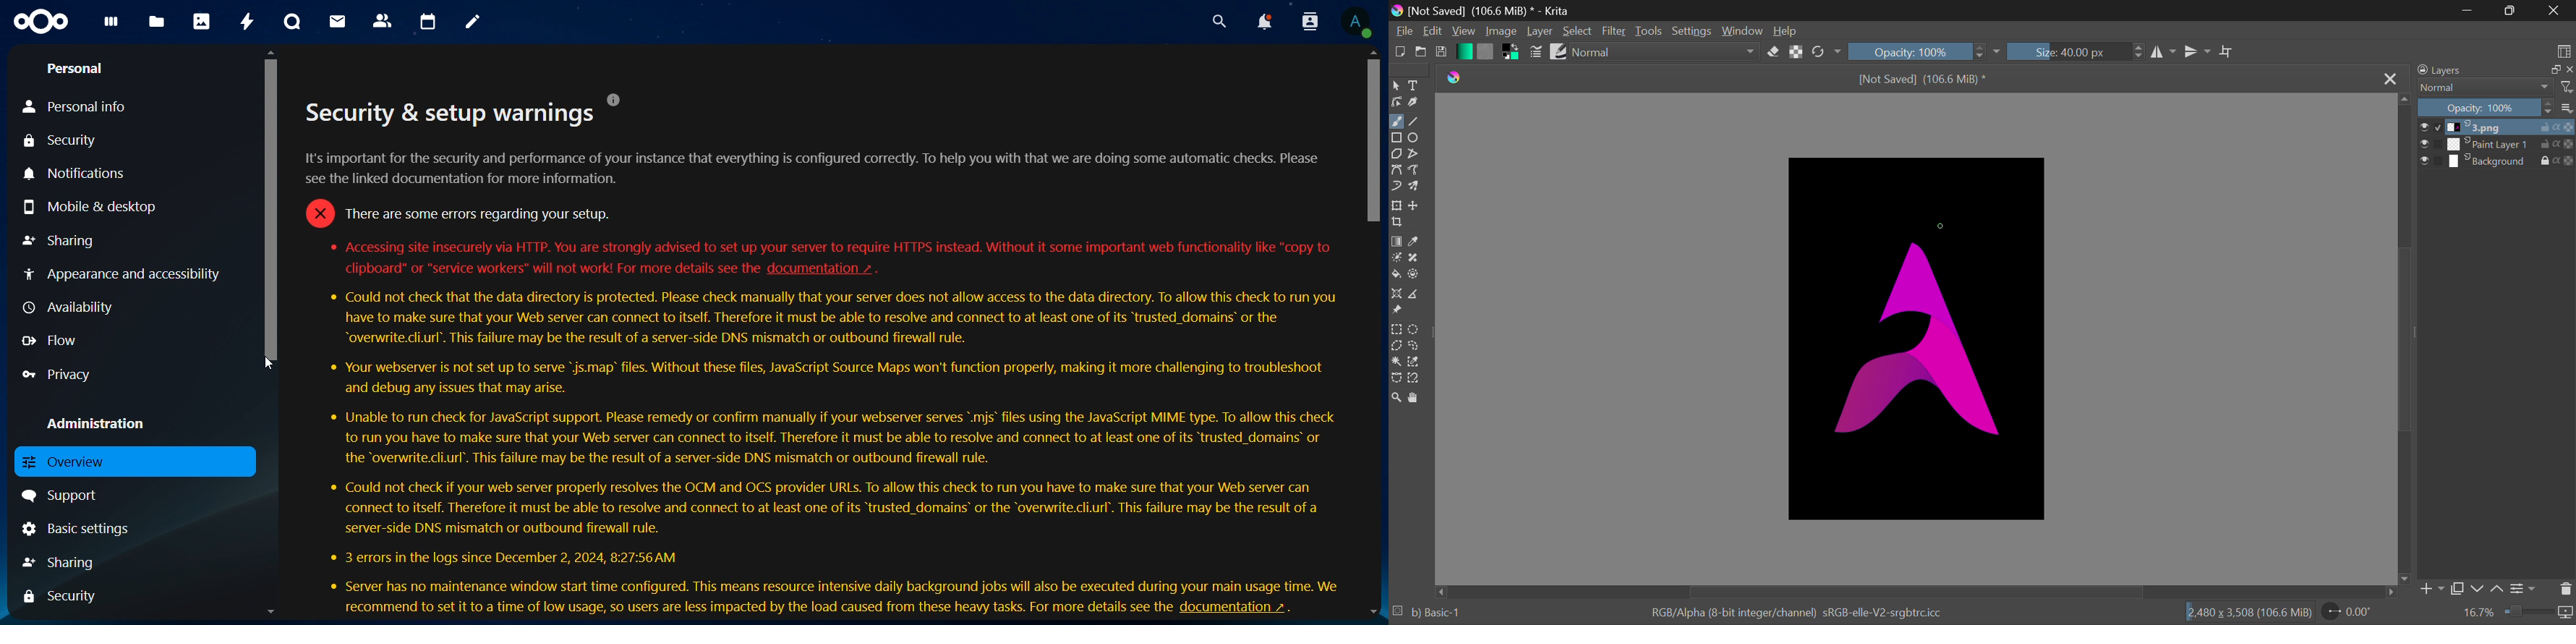 Image resolution: width=2576 pixels, height=644 pixels. I want to click on move left, so click(1440, 590).